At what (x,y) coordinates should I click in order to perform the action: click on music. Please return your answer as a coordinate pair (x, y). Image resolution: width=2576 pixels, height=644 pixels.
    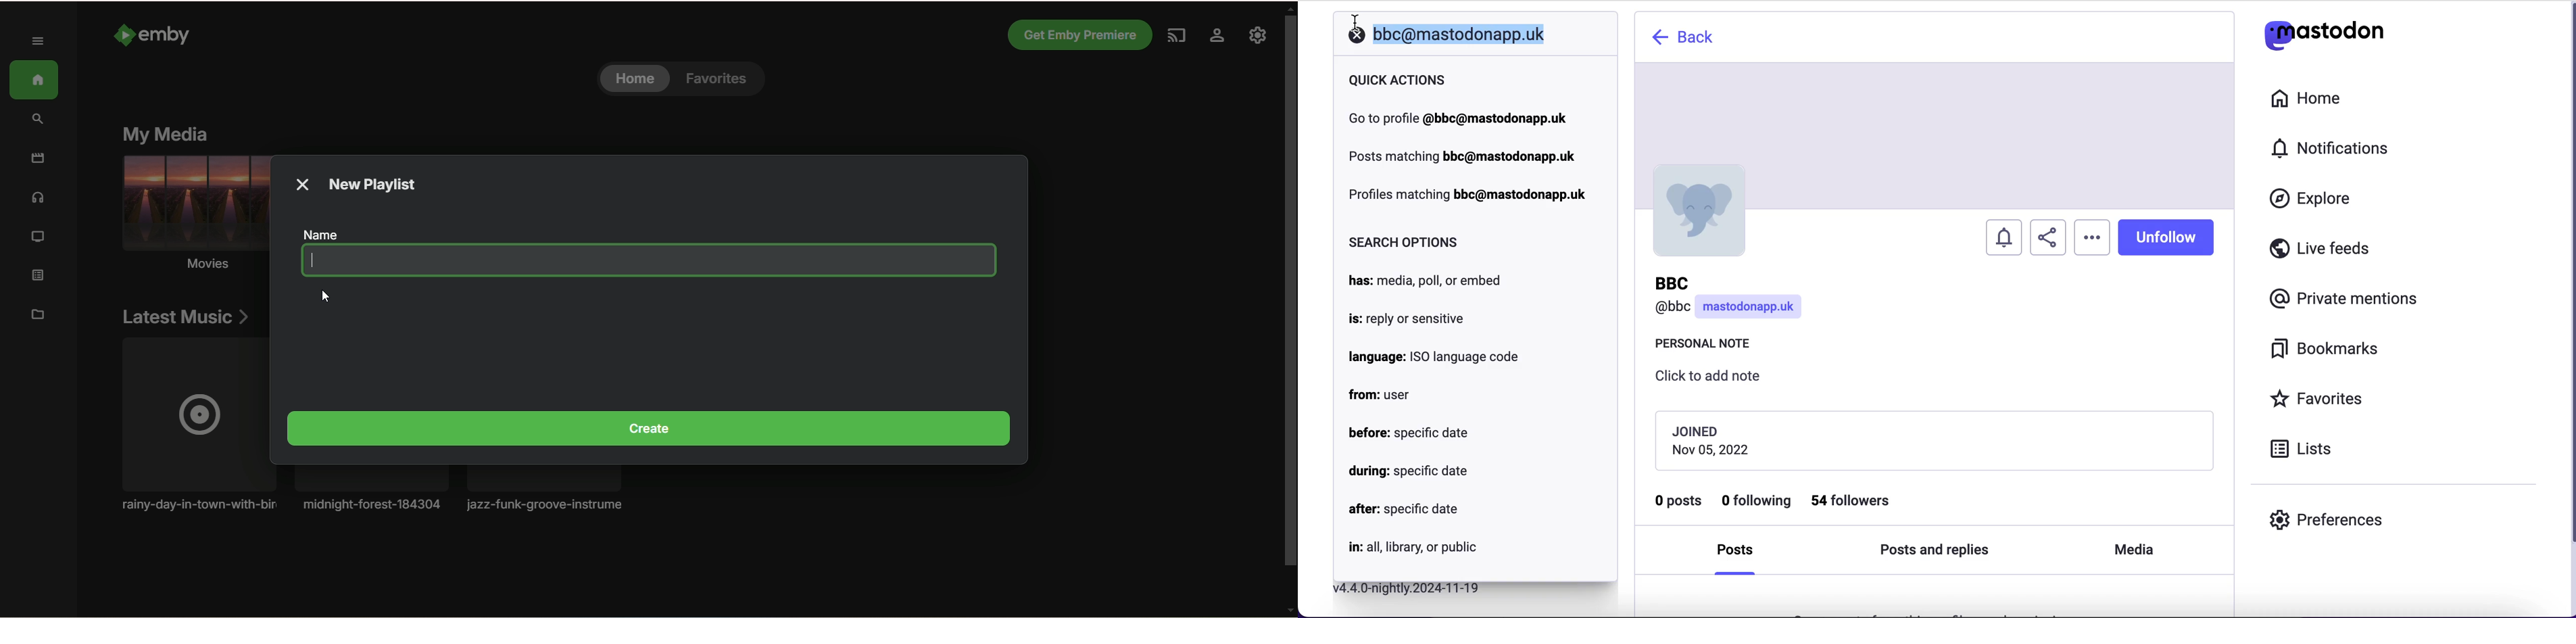
    Looking at the image, I should click on (39, 200).